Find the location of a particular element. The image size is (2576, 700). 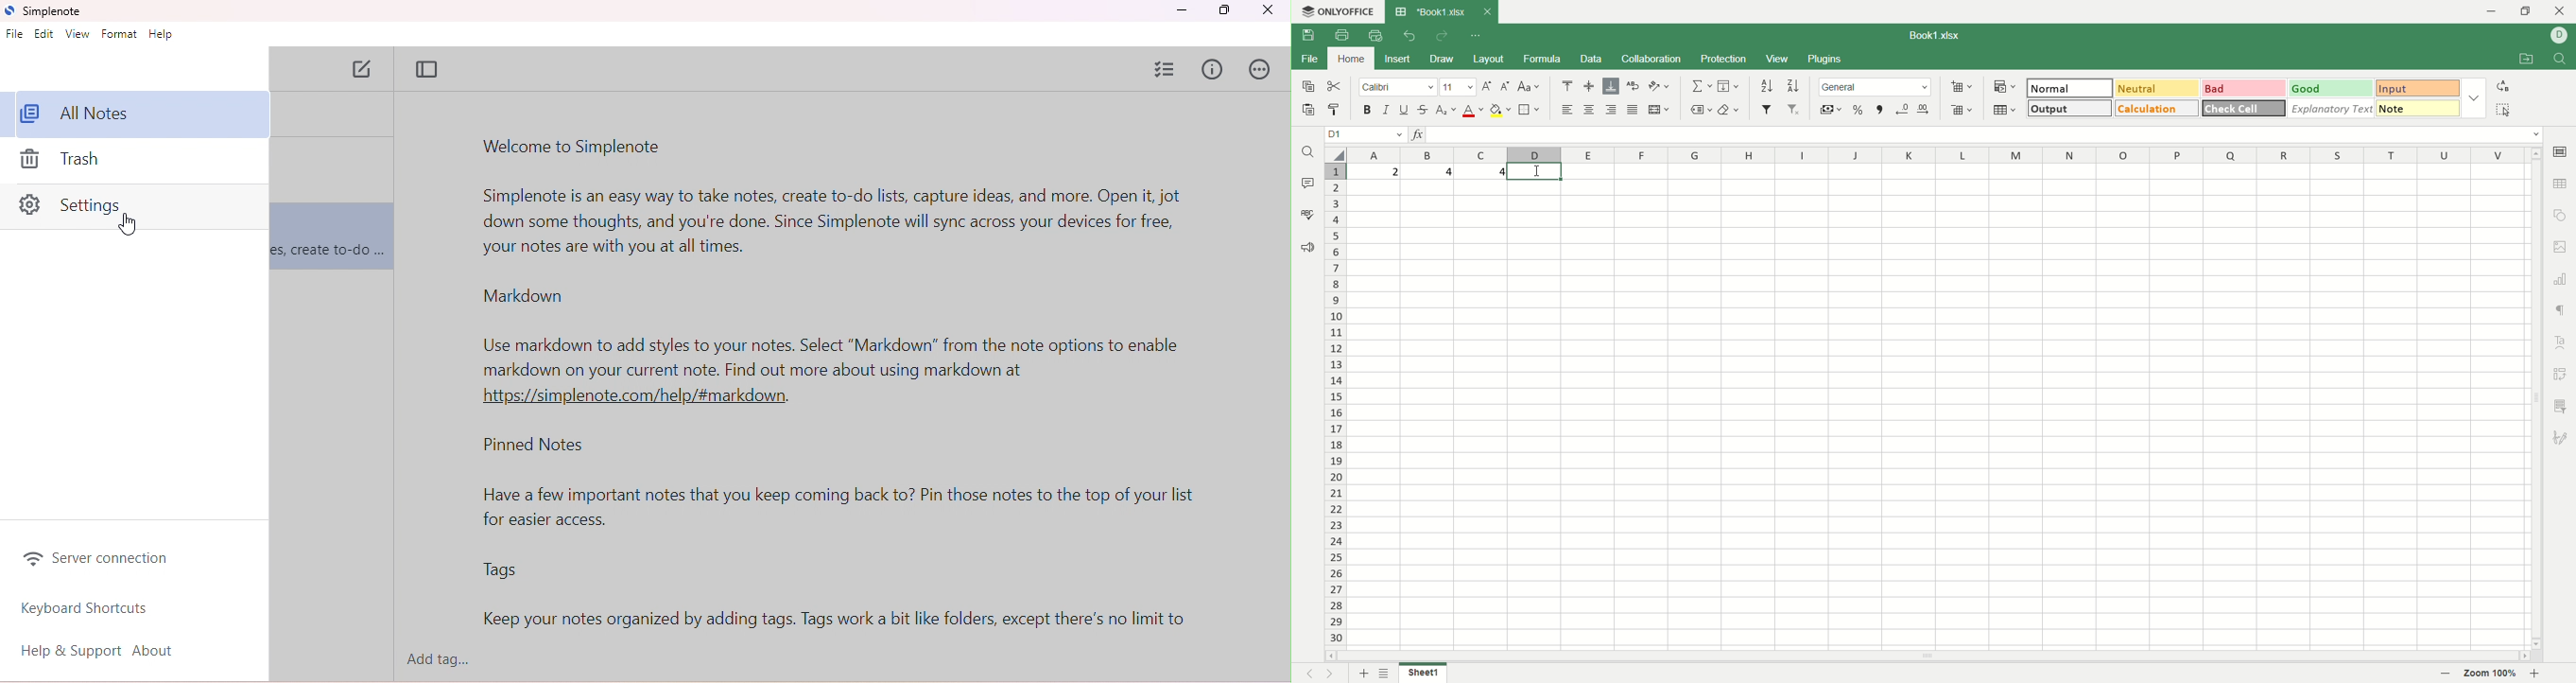

add tag is located at coordinates (448, 660).